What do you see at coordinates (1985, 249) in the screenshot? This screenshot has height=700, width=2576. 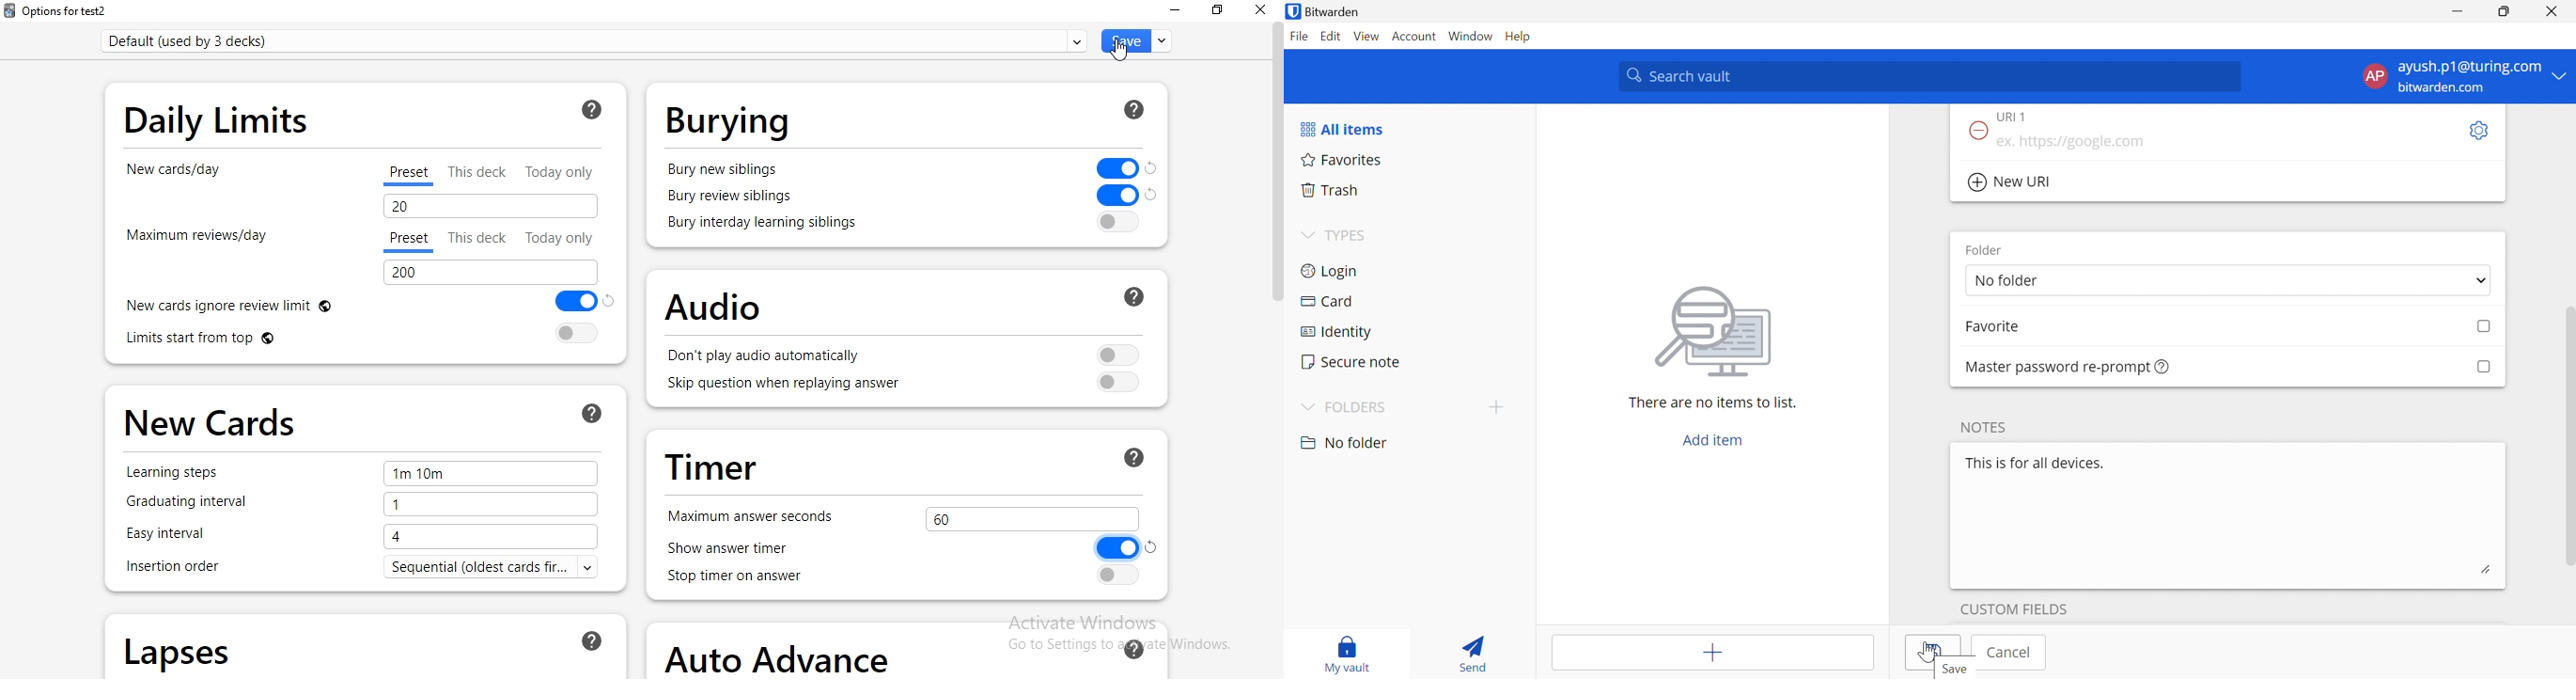 I see `Folder` at bounding box center [1985, 249].